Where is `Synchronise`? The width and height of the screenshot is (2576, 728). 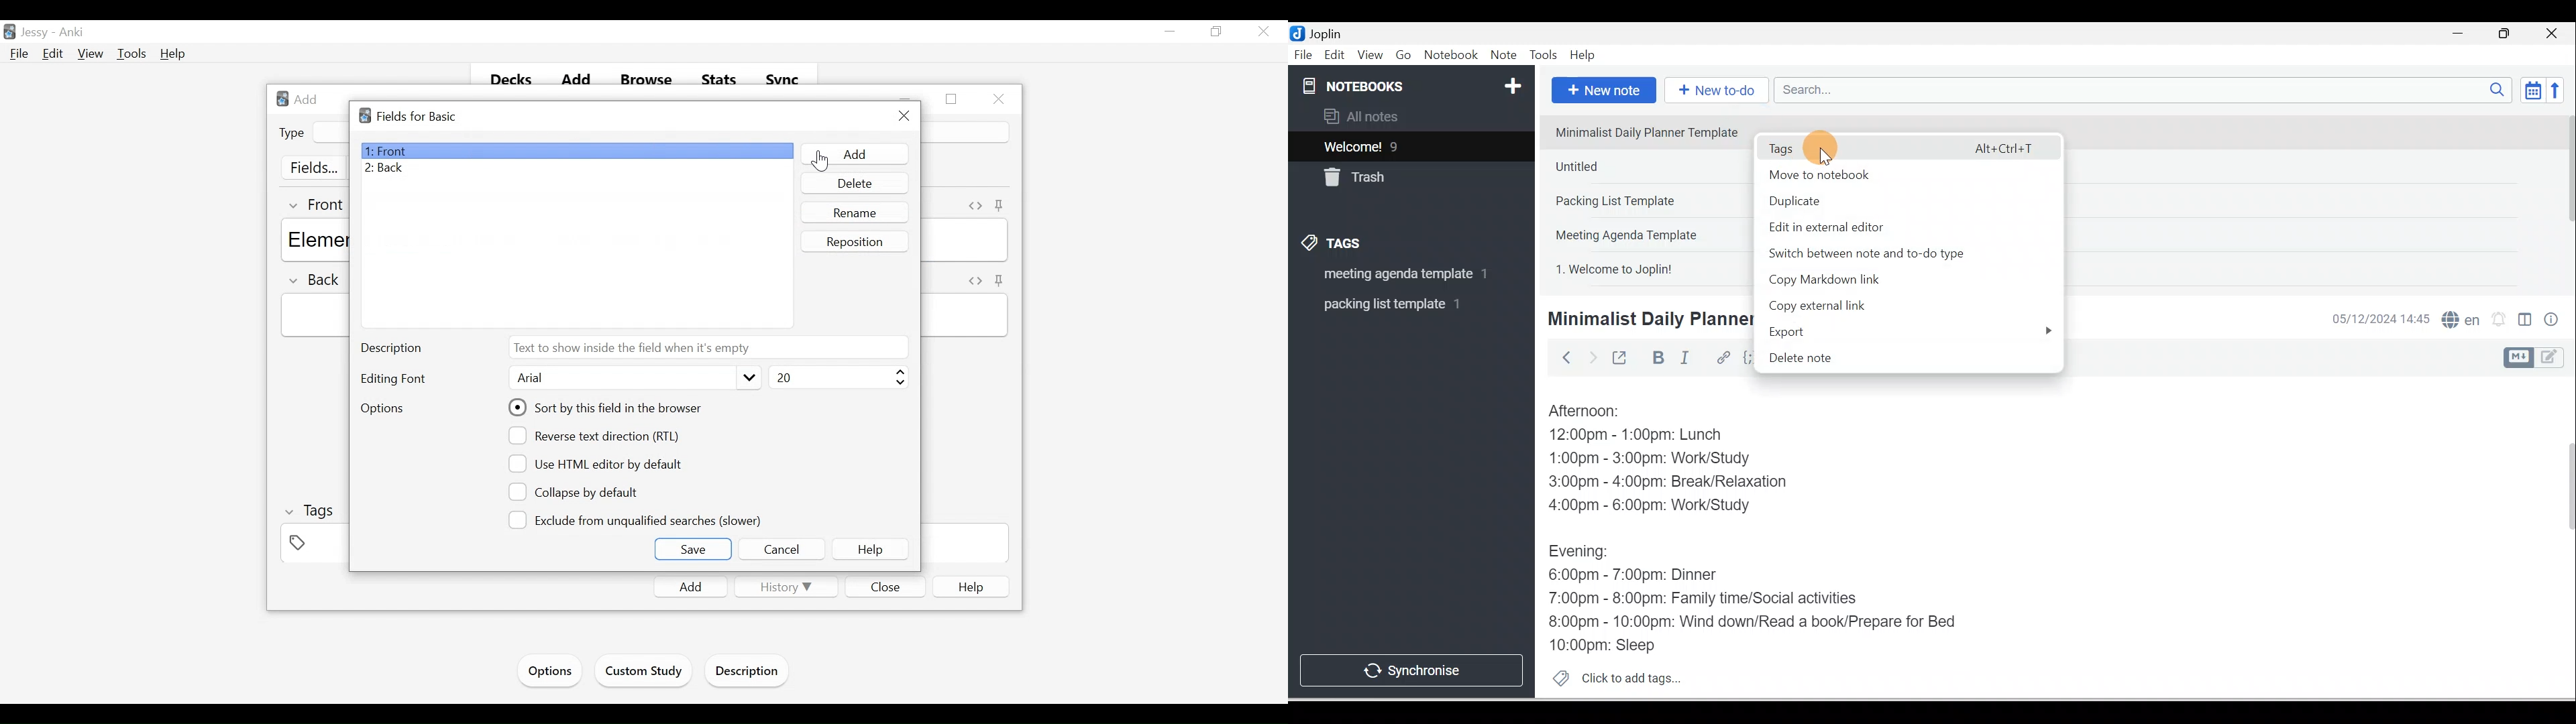
Synchronise is located at coordinates (1410, 668).